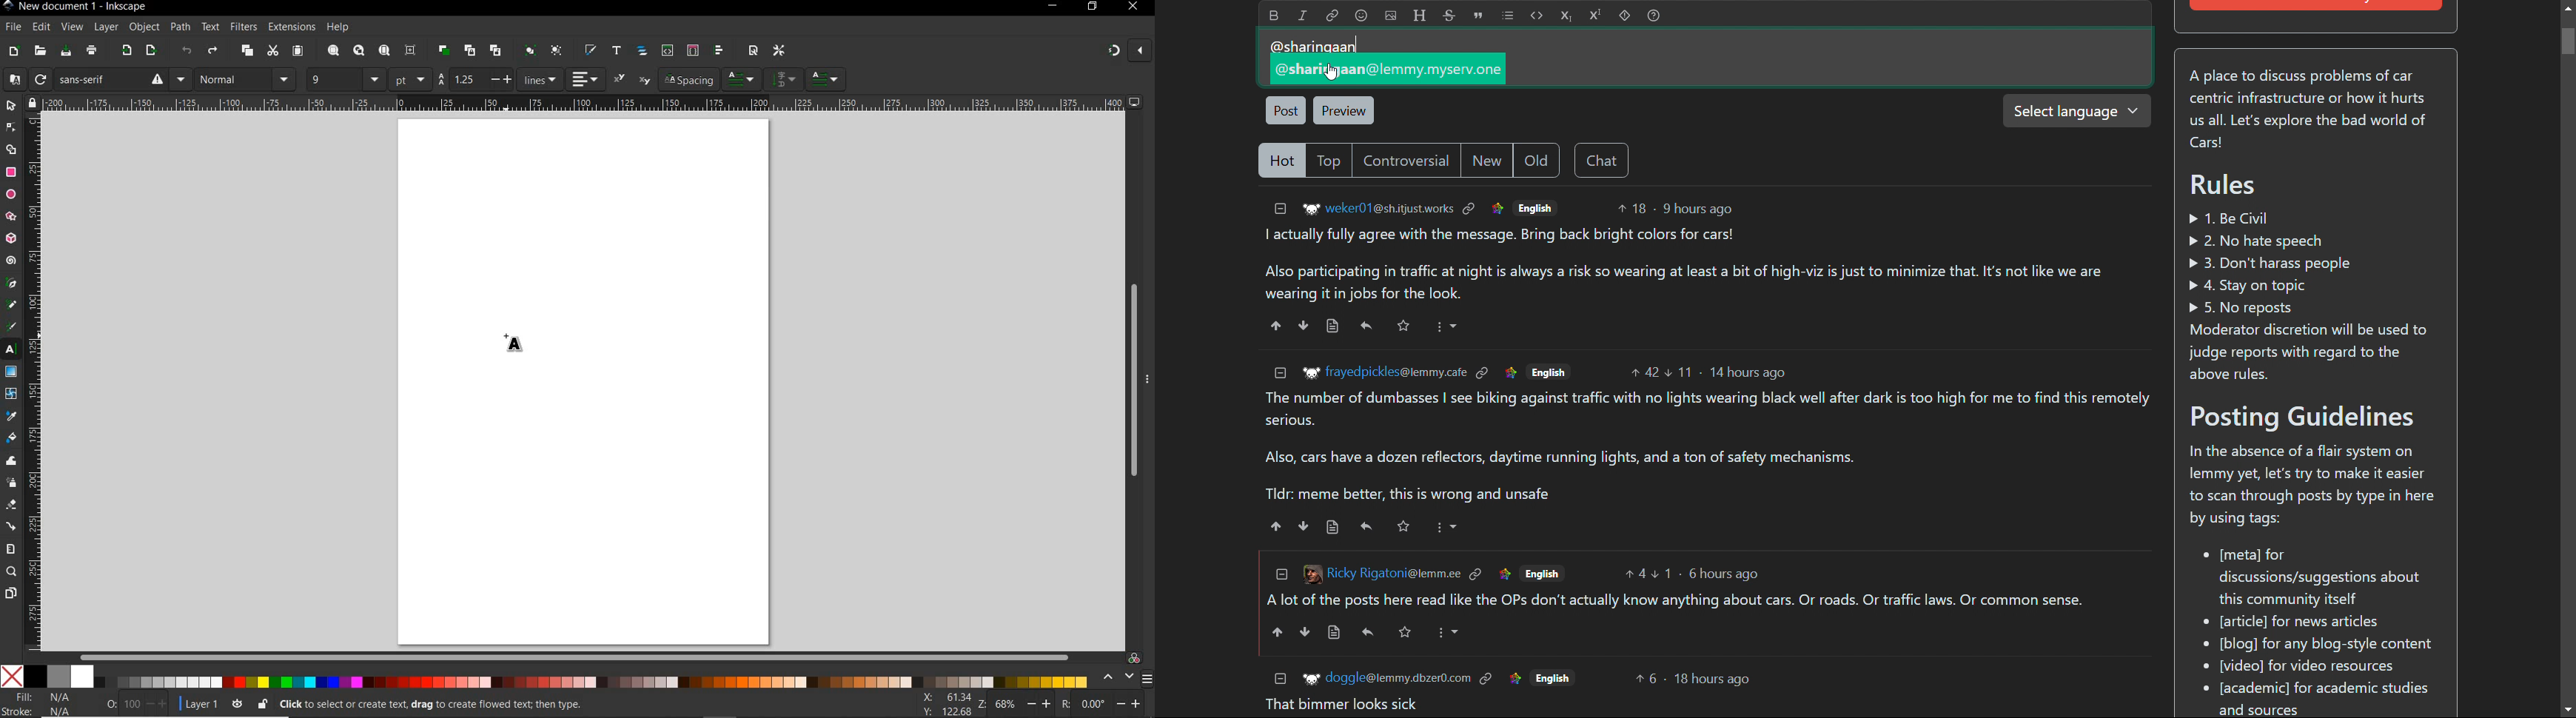  What do you see at coordinates (444, 48) in the screenshot?
I see `duplicate` at bounding box center [444, 48].